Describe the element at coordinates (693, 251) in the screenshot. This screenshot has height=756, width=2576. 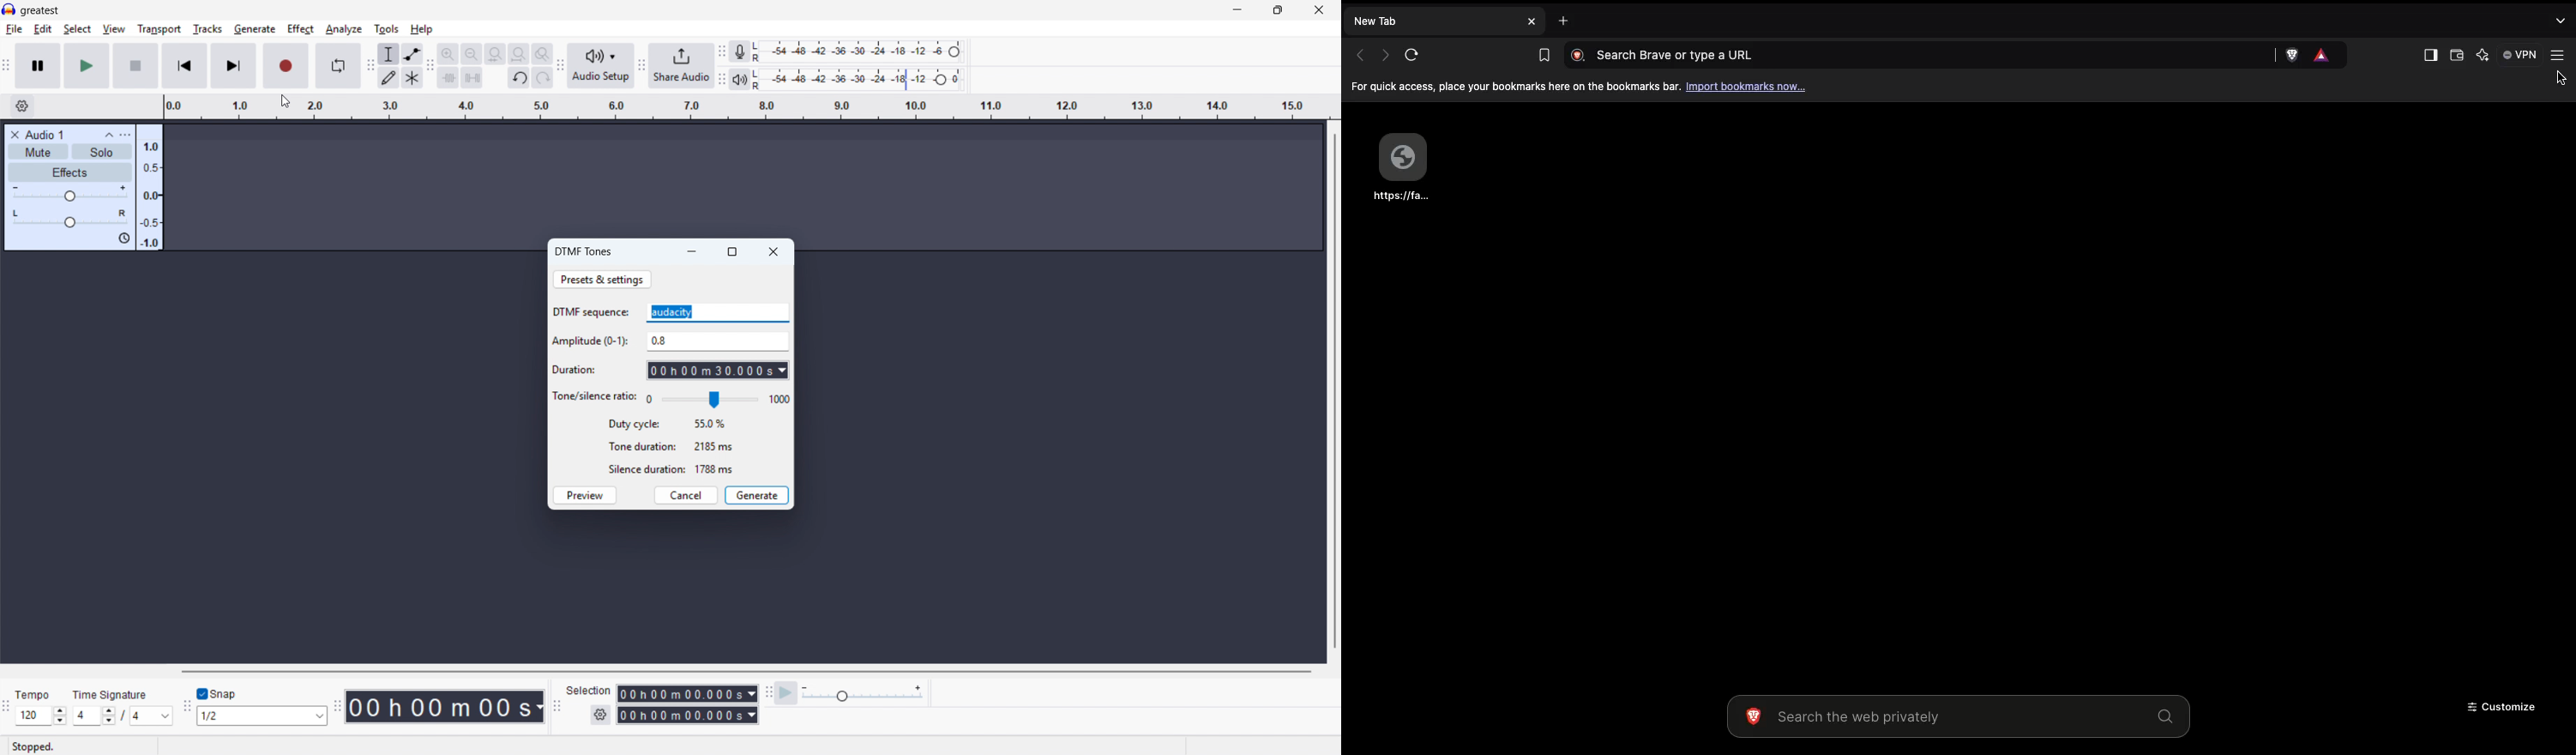
I see `minimise ` at that location.